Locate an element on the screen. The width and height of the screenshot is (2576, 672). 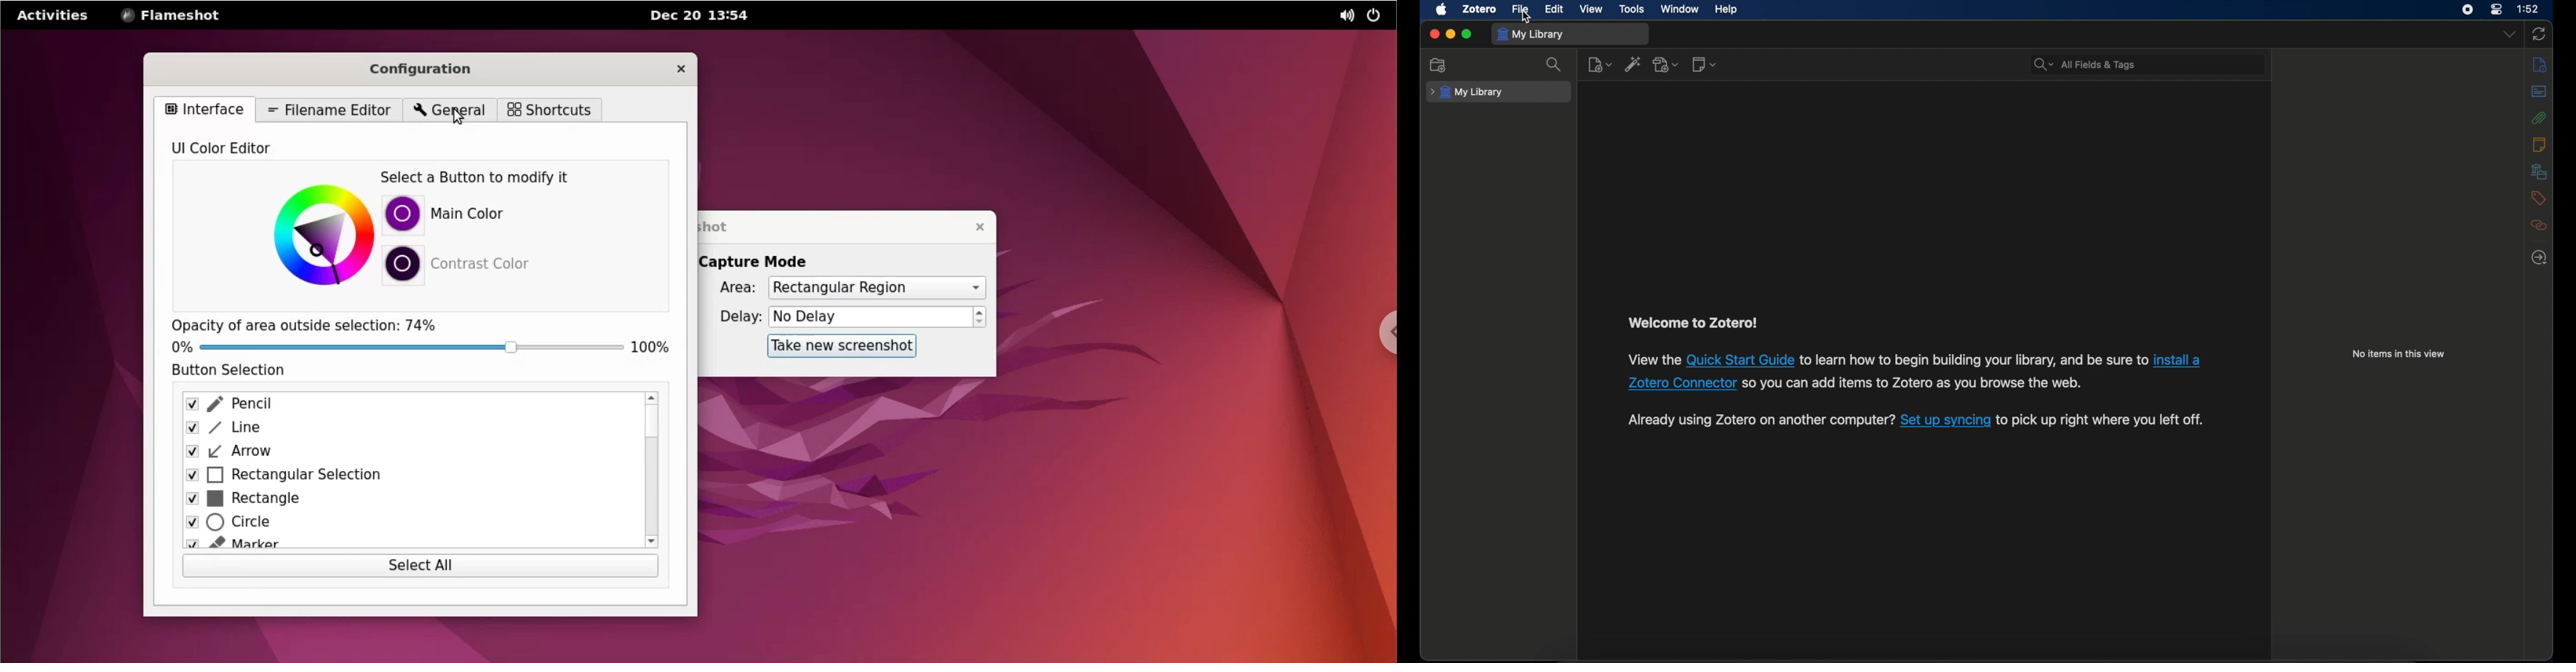
info is located at coordinates (2541, 65).